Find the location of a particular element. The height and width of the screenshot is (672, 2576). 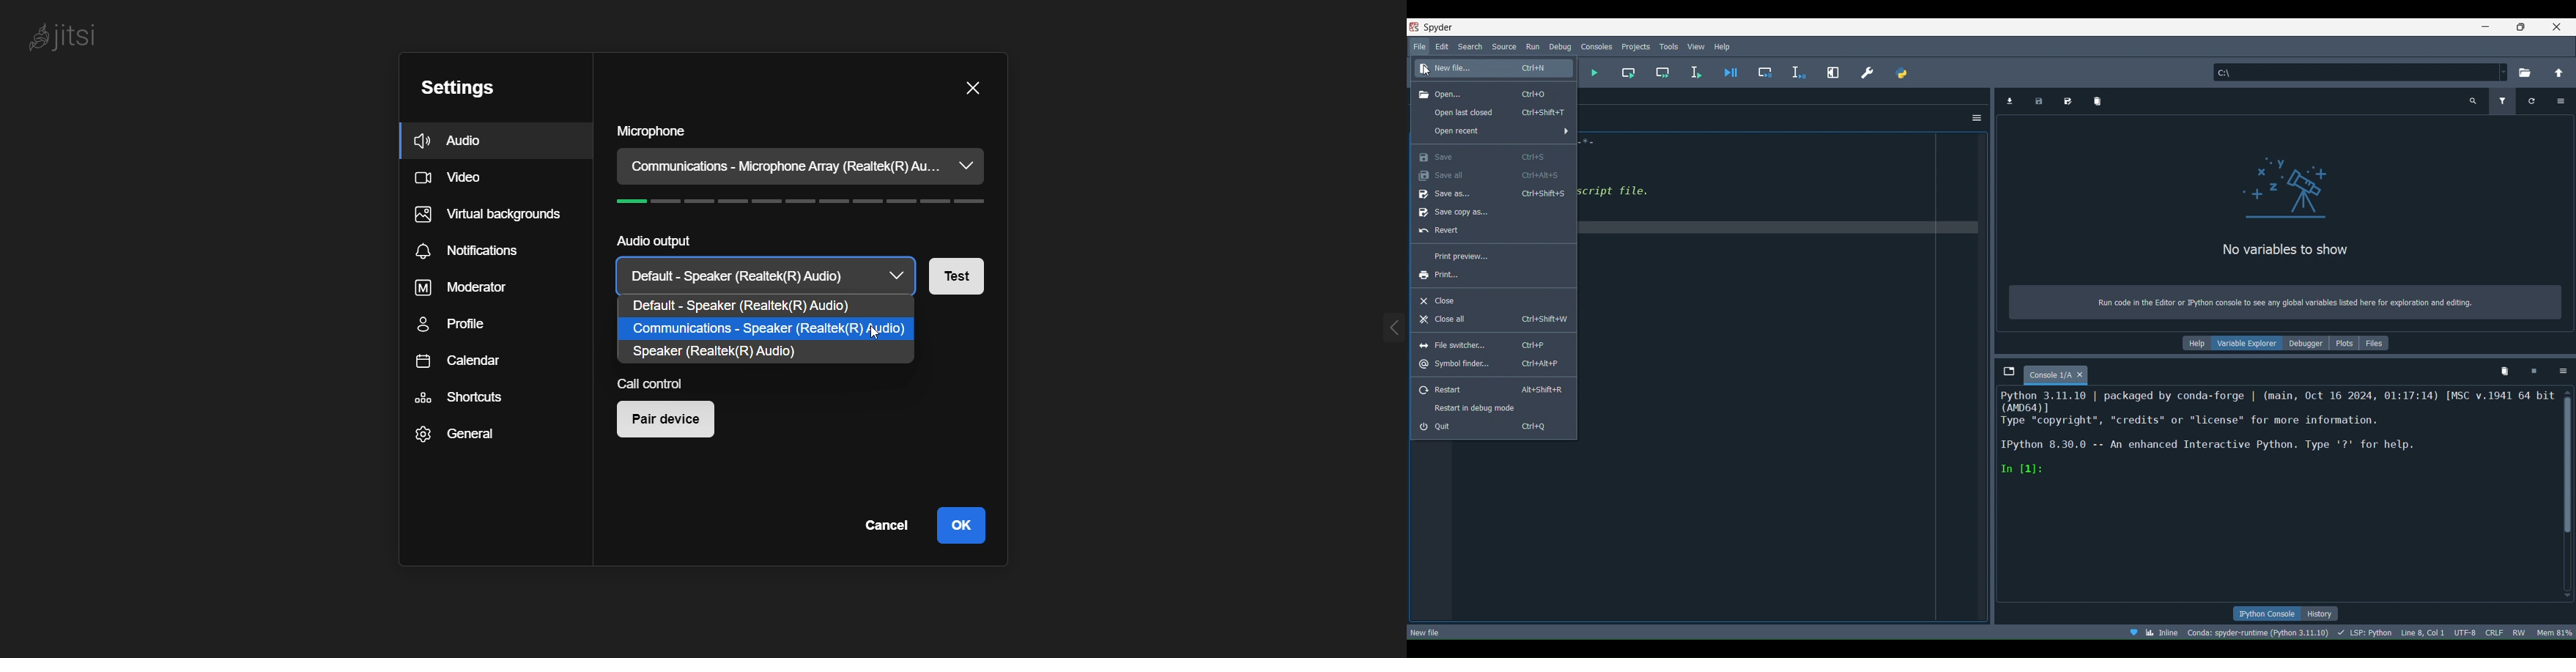

Text is located at coordinates (2285, 224).